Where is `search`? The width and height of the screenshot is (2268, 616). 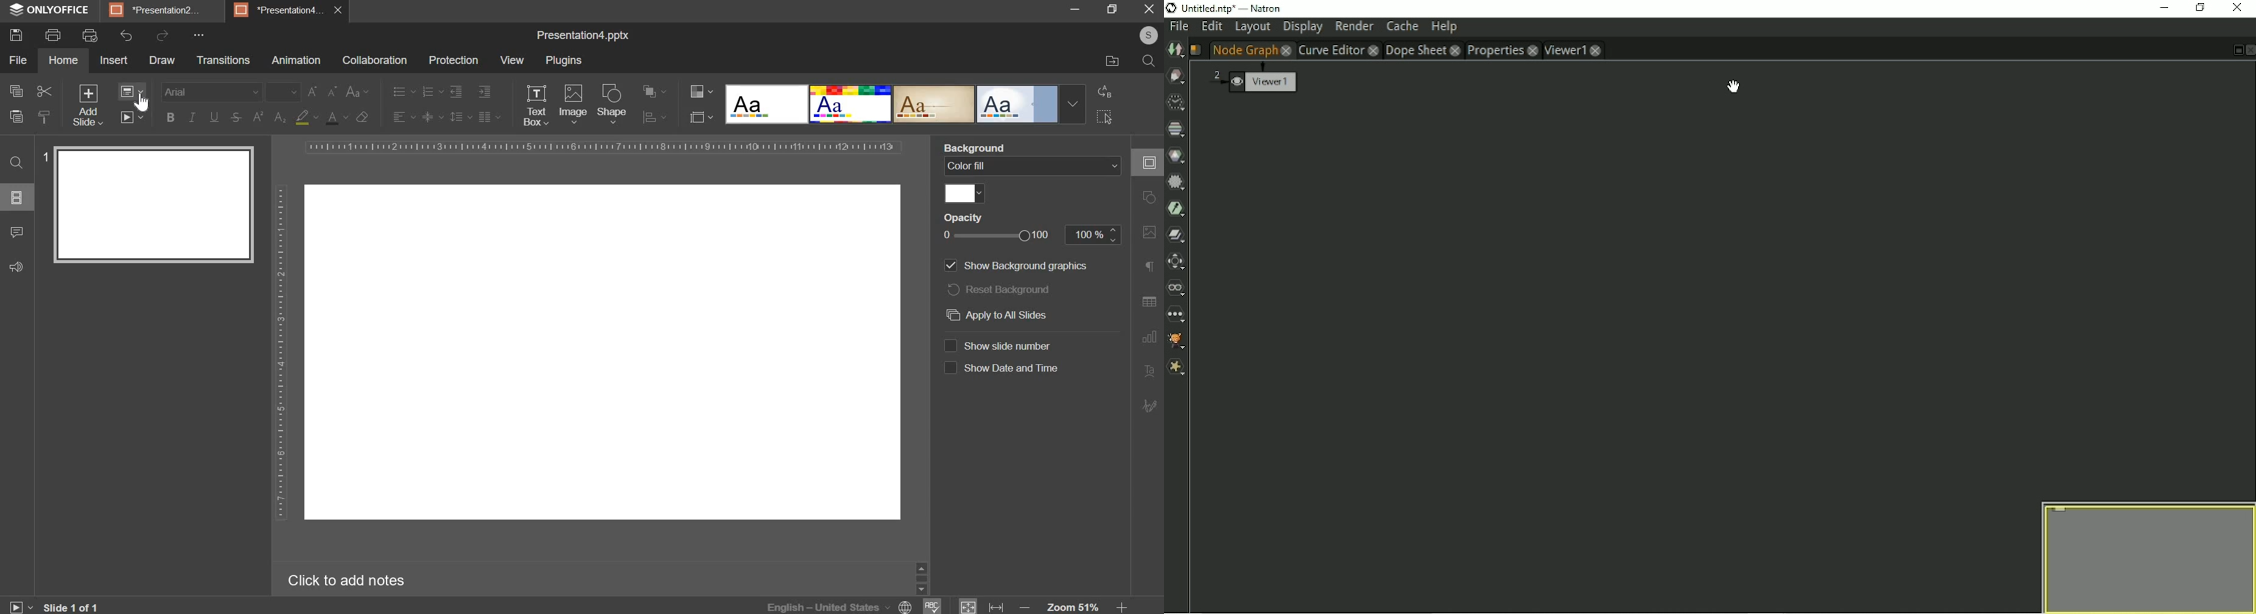
search is located at coordinates (1149, 62).